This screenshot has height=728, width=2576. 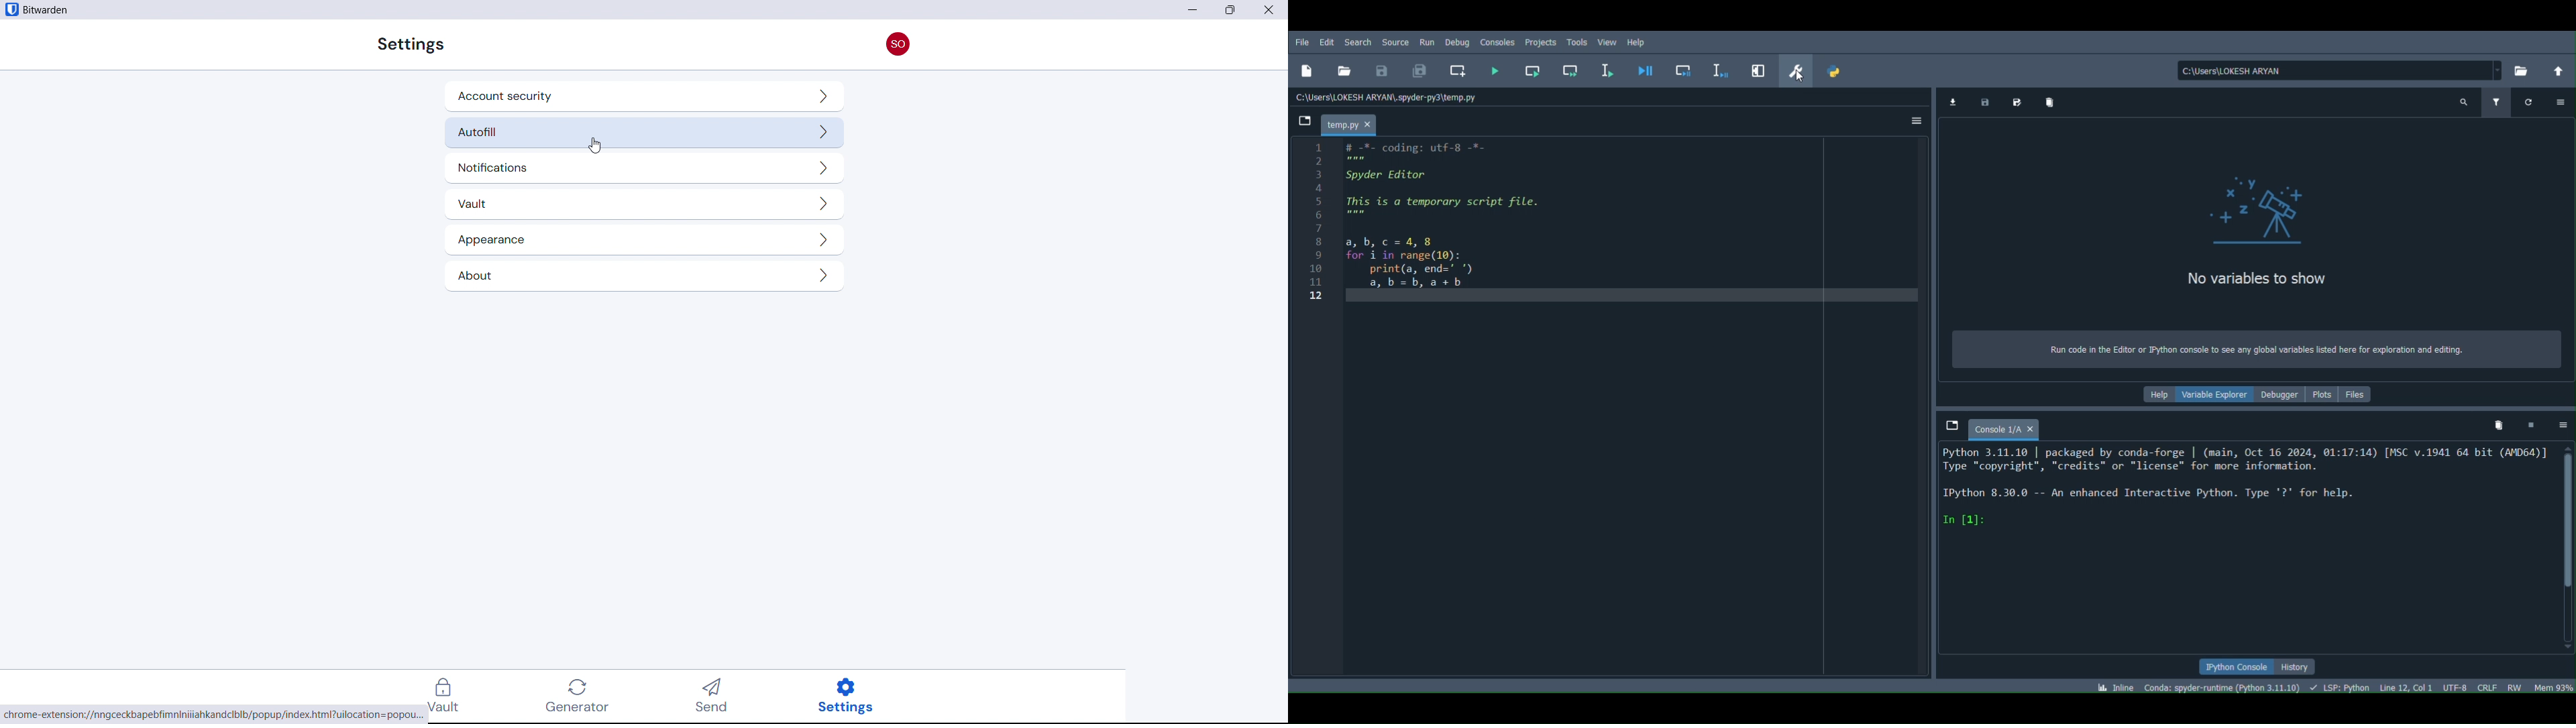 I want to click on About , so click(x=641, y=276).